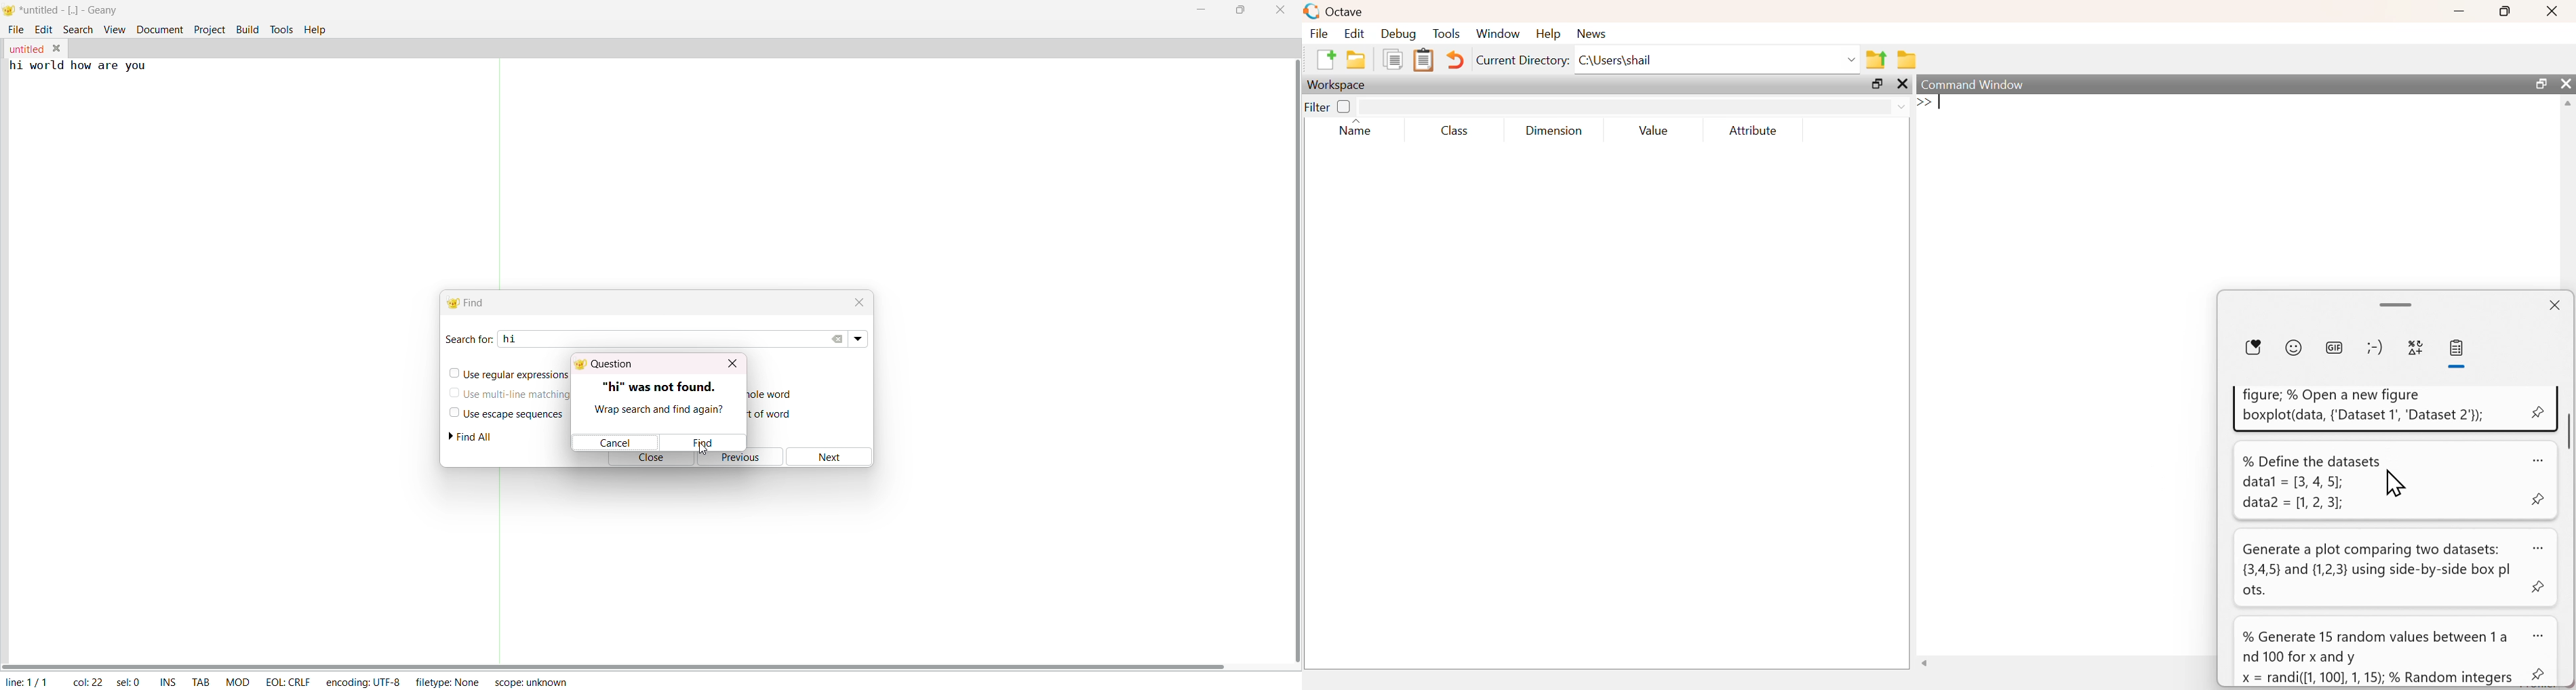  What do you see at coordinates (1927, 664) in the screenshot?
I see `scroll left` at bounding box center [1927, 664].